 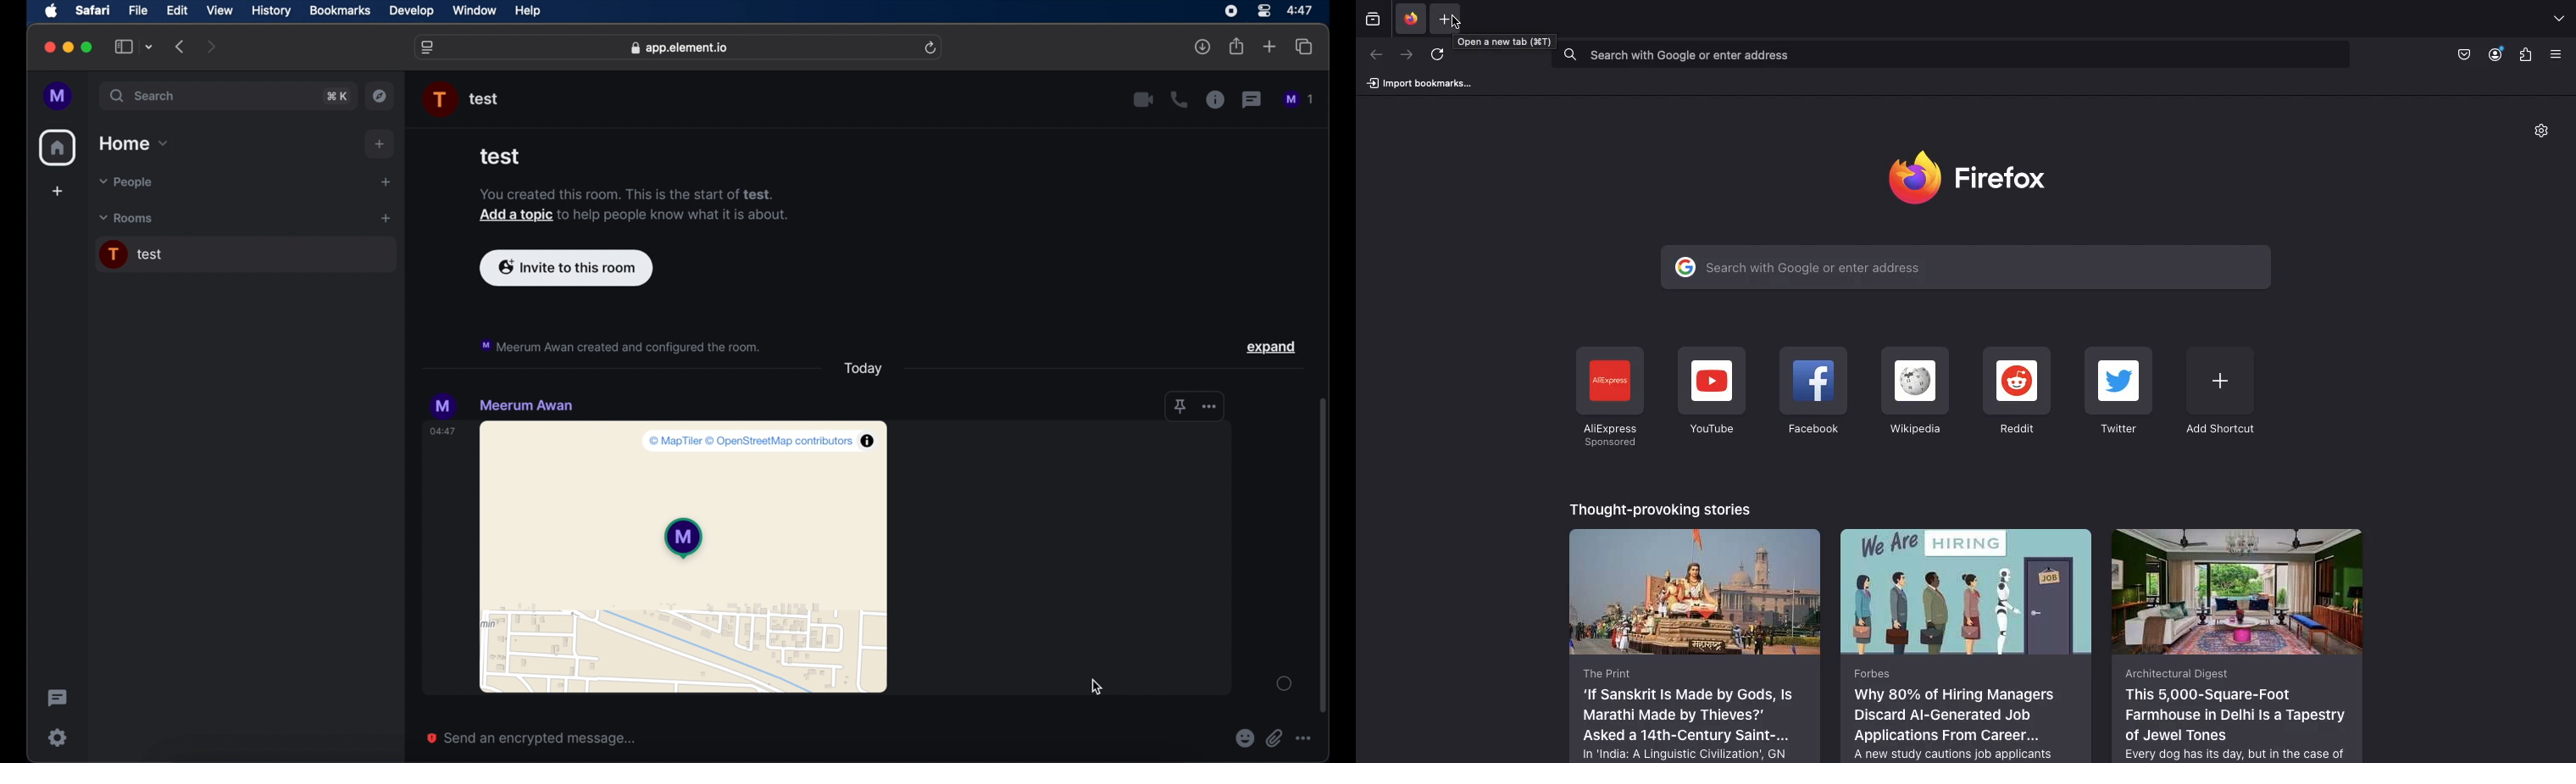 I want to click on Twitter, so click(x=2121, y=393).